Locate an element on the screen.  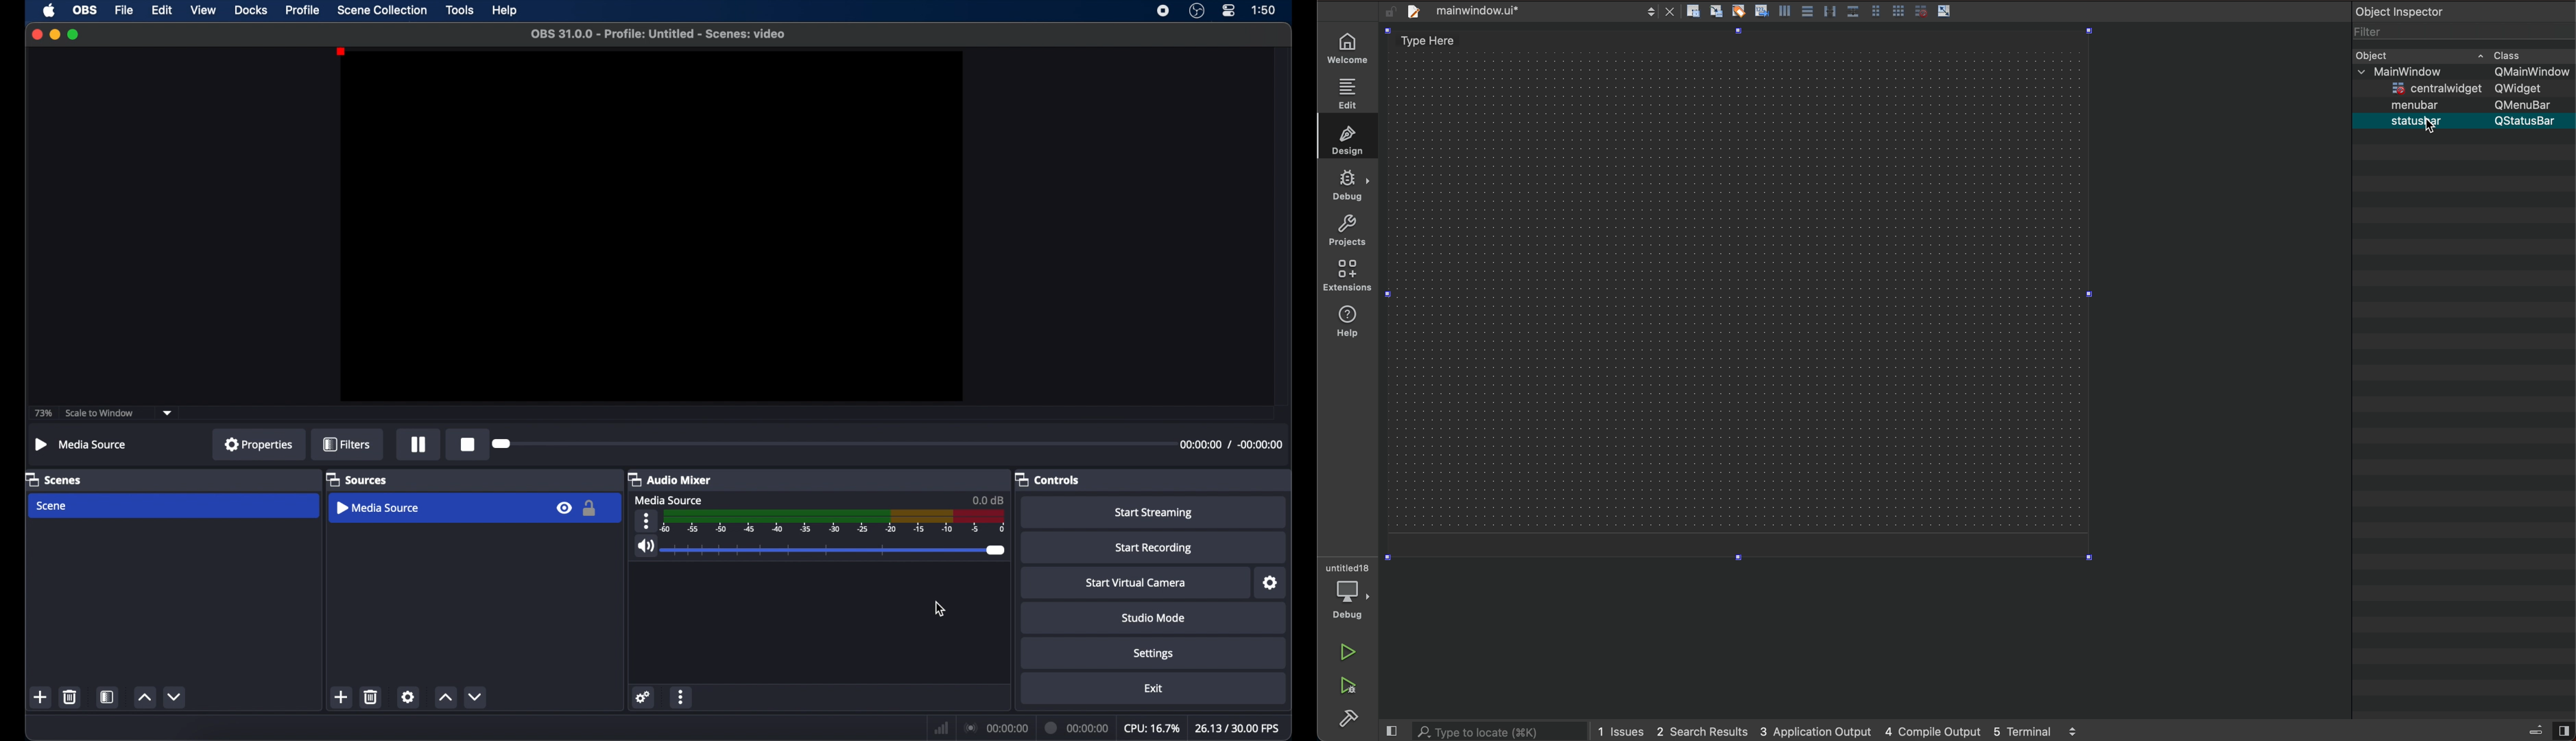
tools is located at coordinates (461, 10).